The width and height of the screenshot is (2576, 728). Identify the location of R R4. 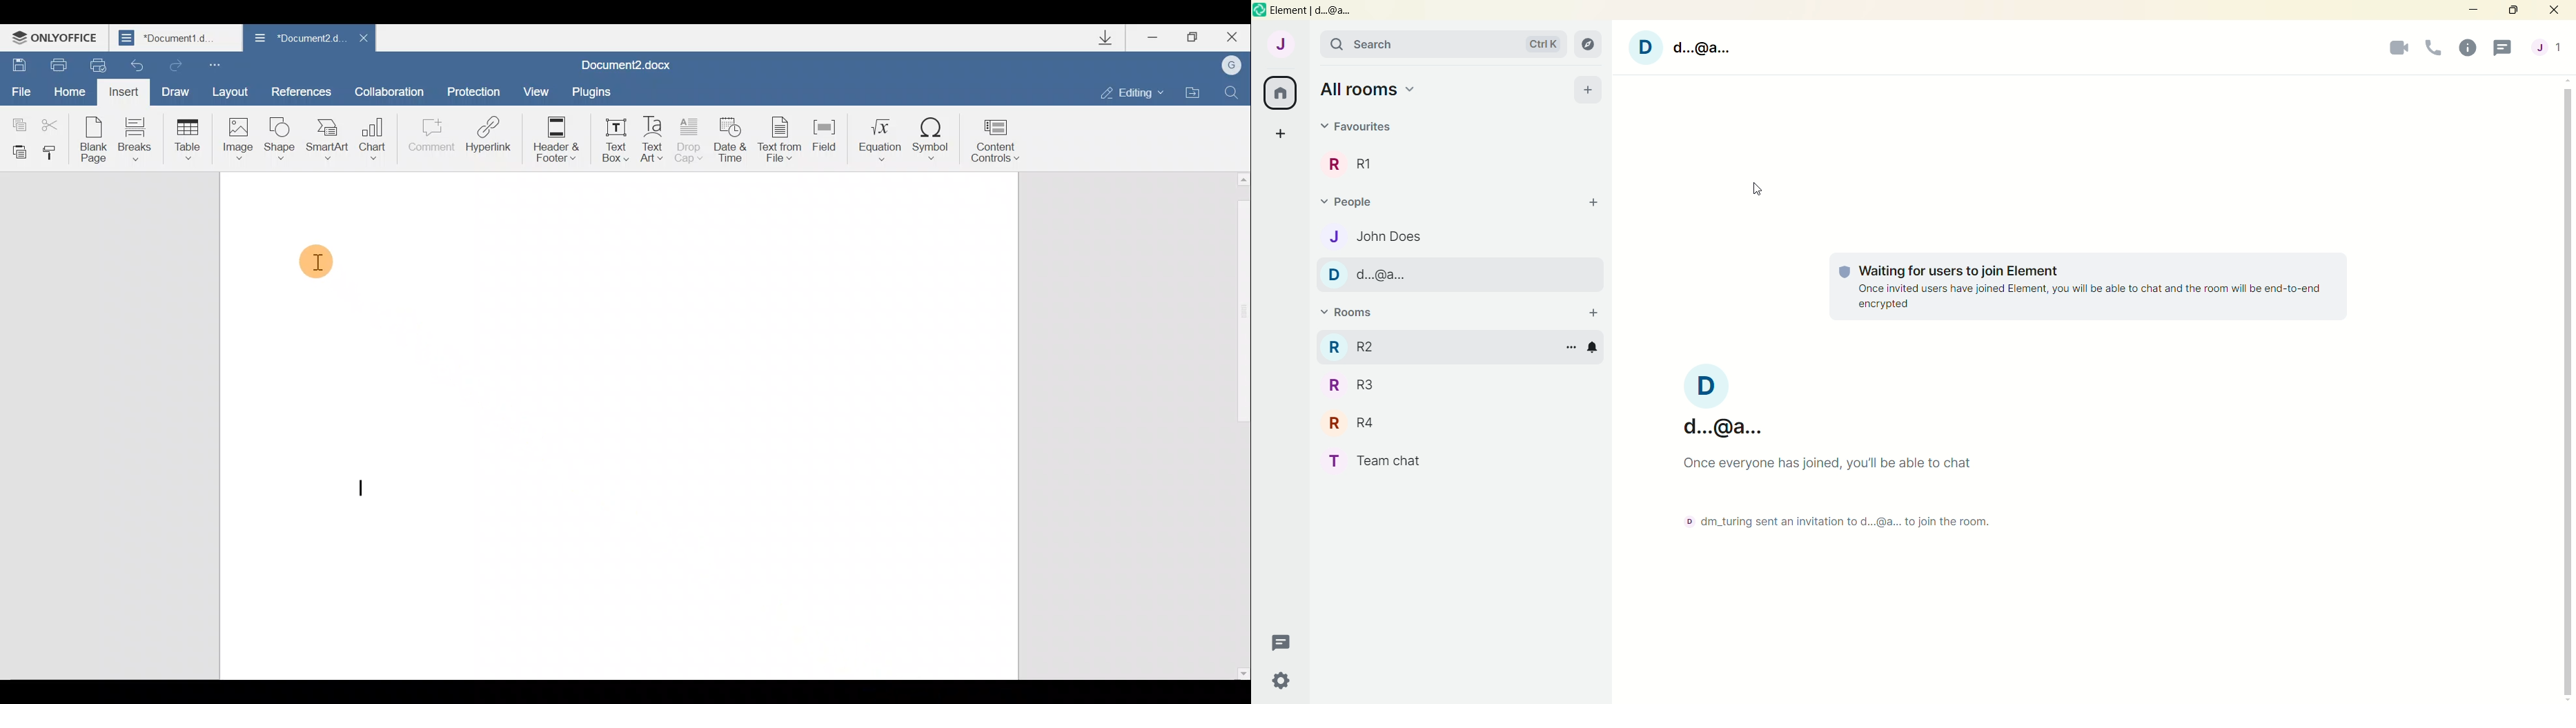
(1361, 426).